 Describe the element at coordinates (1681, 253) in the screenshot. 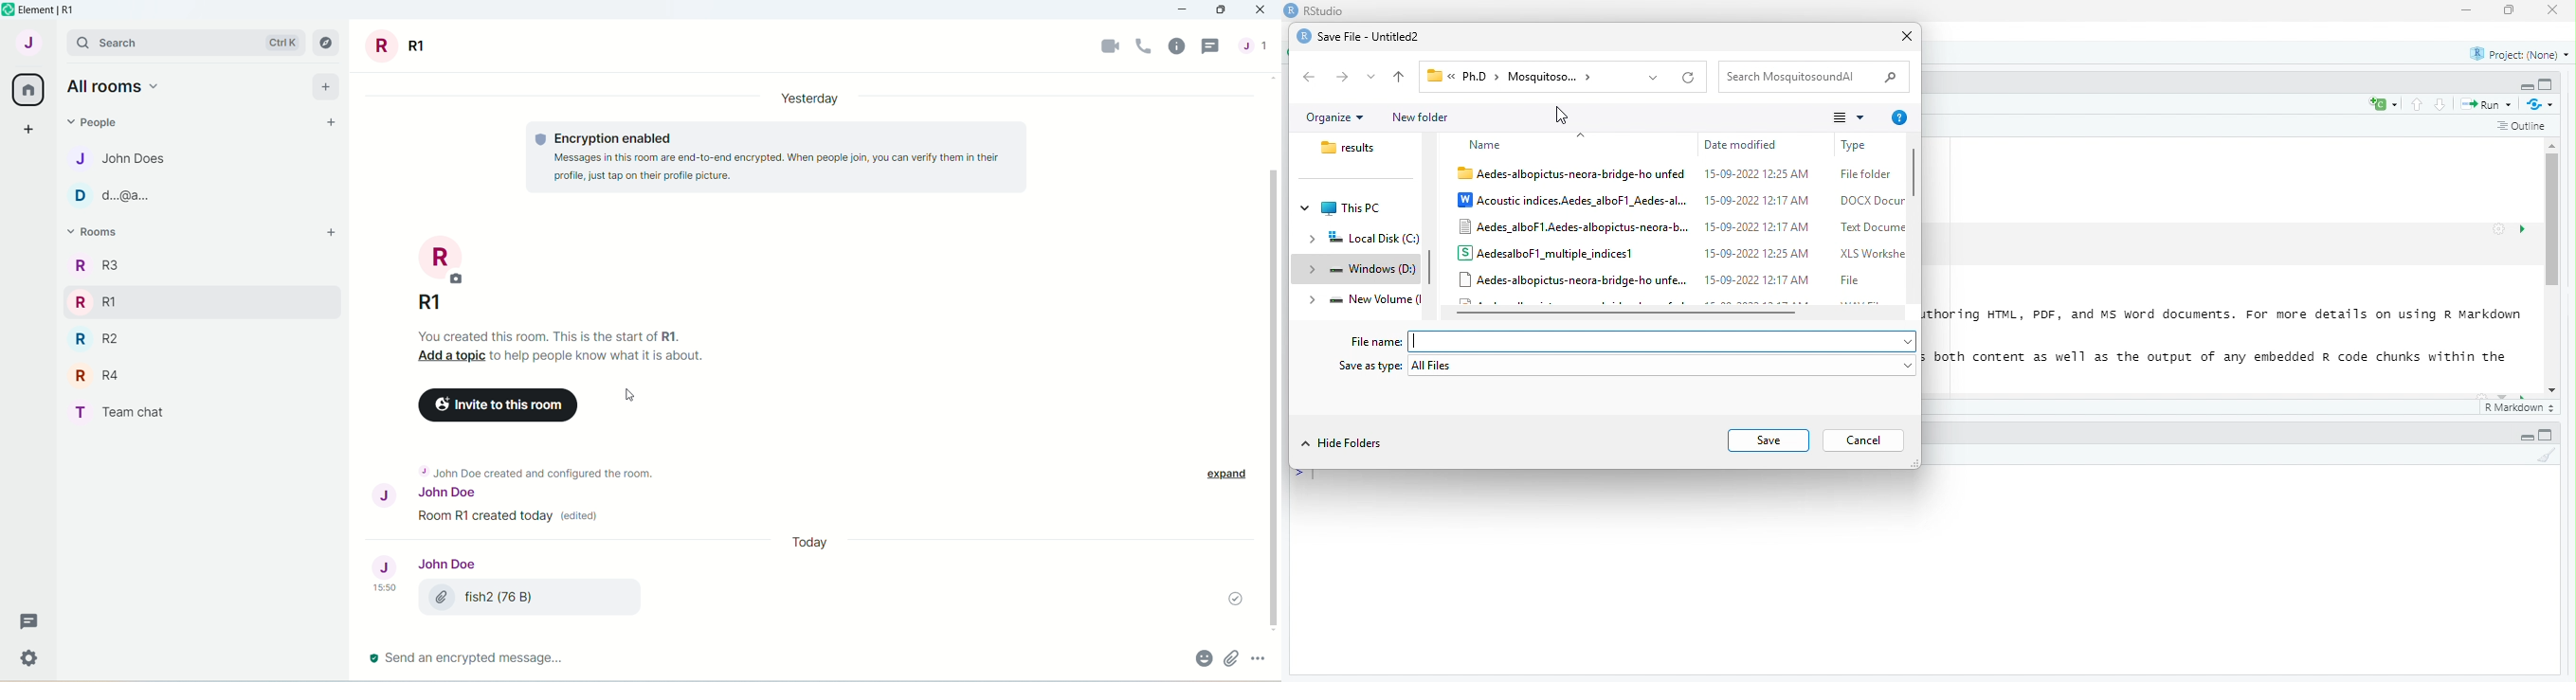

I see `AedesalboF1_multiple_indices1 15-09-2022 1225AM XLS Worksheet` at that location.